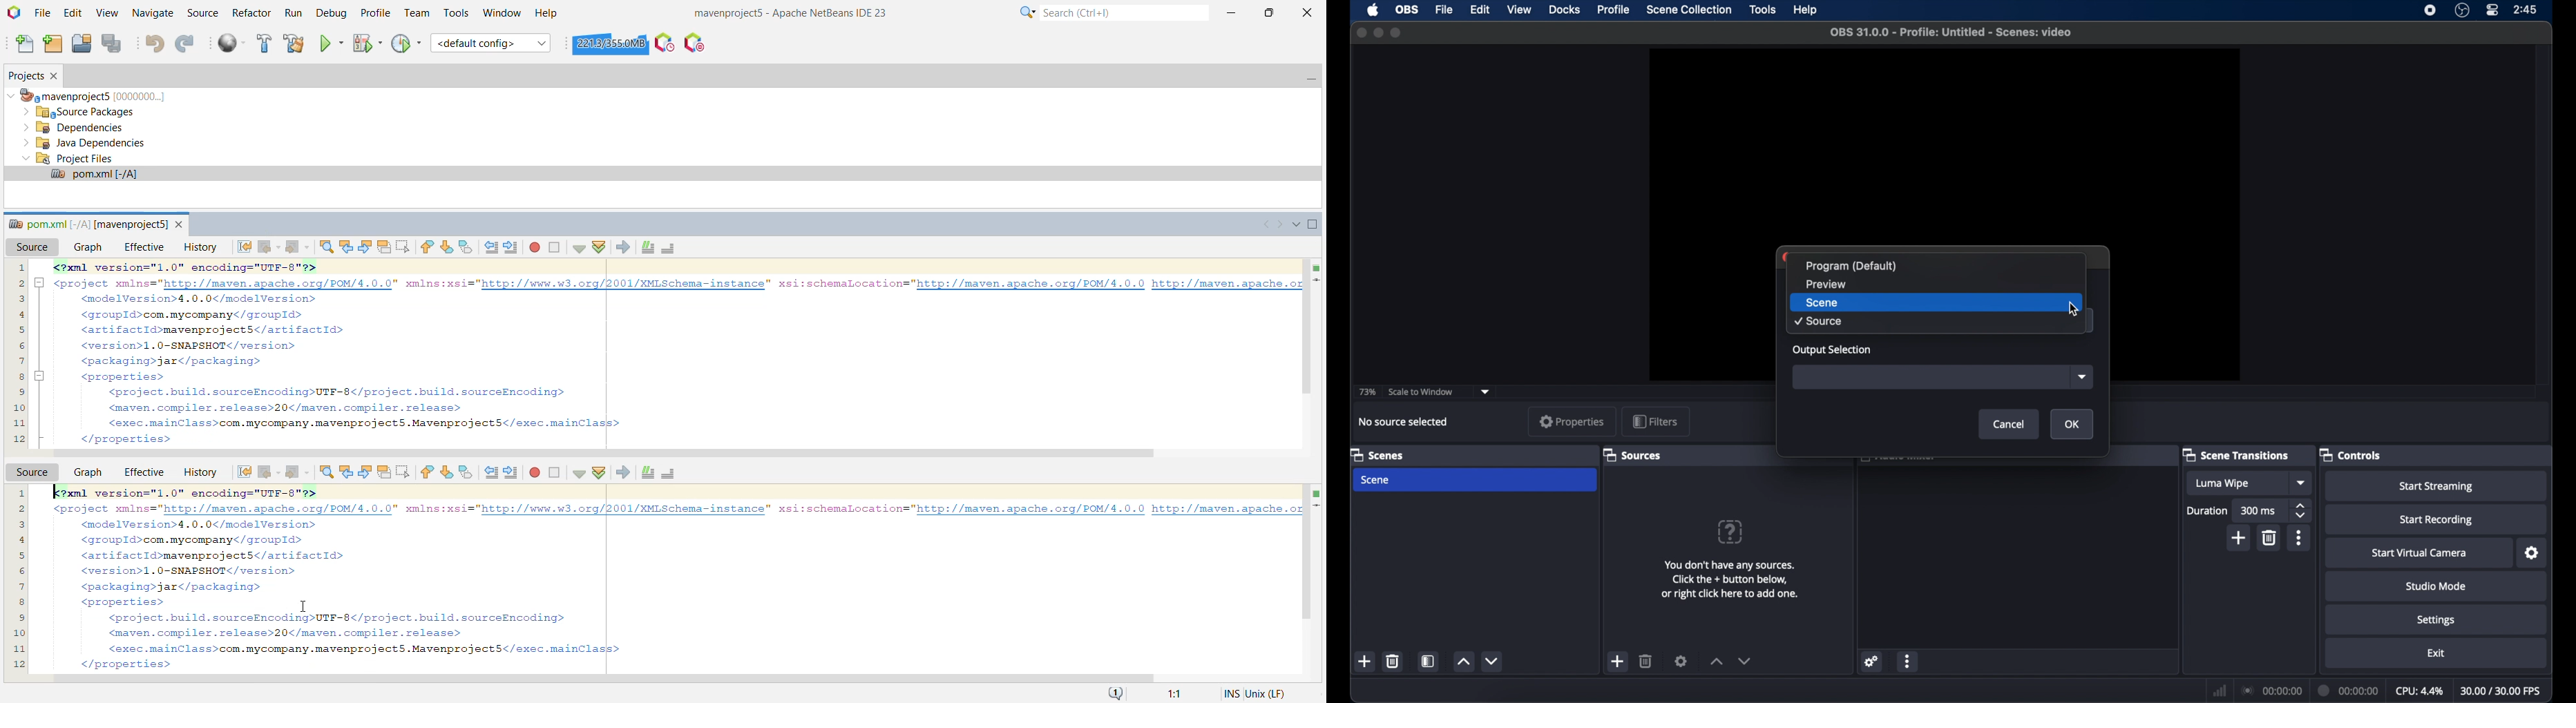  Describe the element at coordinates (2009, 424) in the screenshot. I see `cancel` at that location.